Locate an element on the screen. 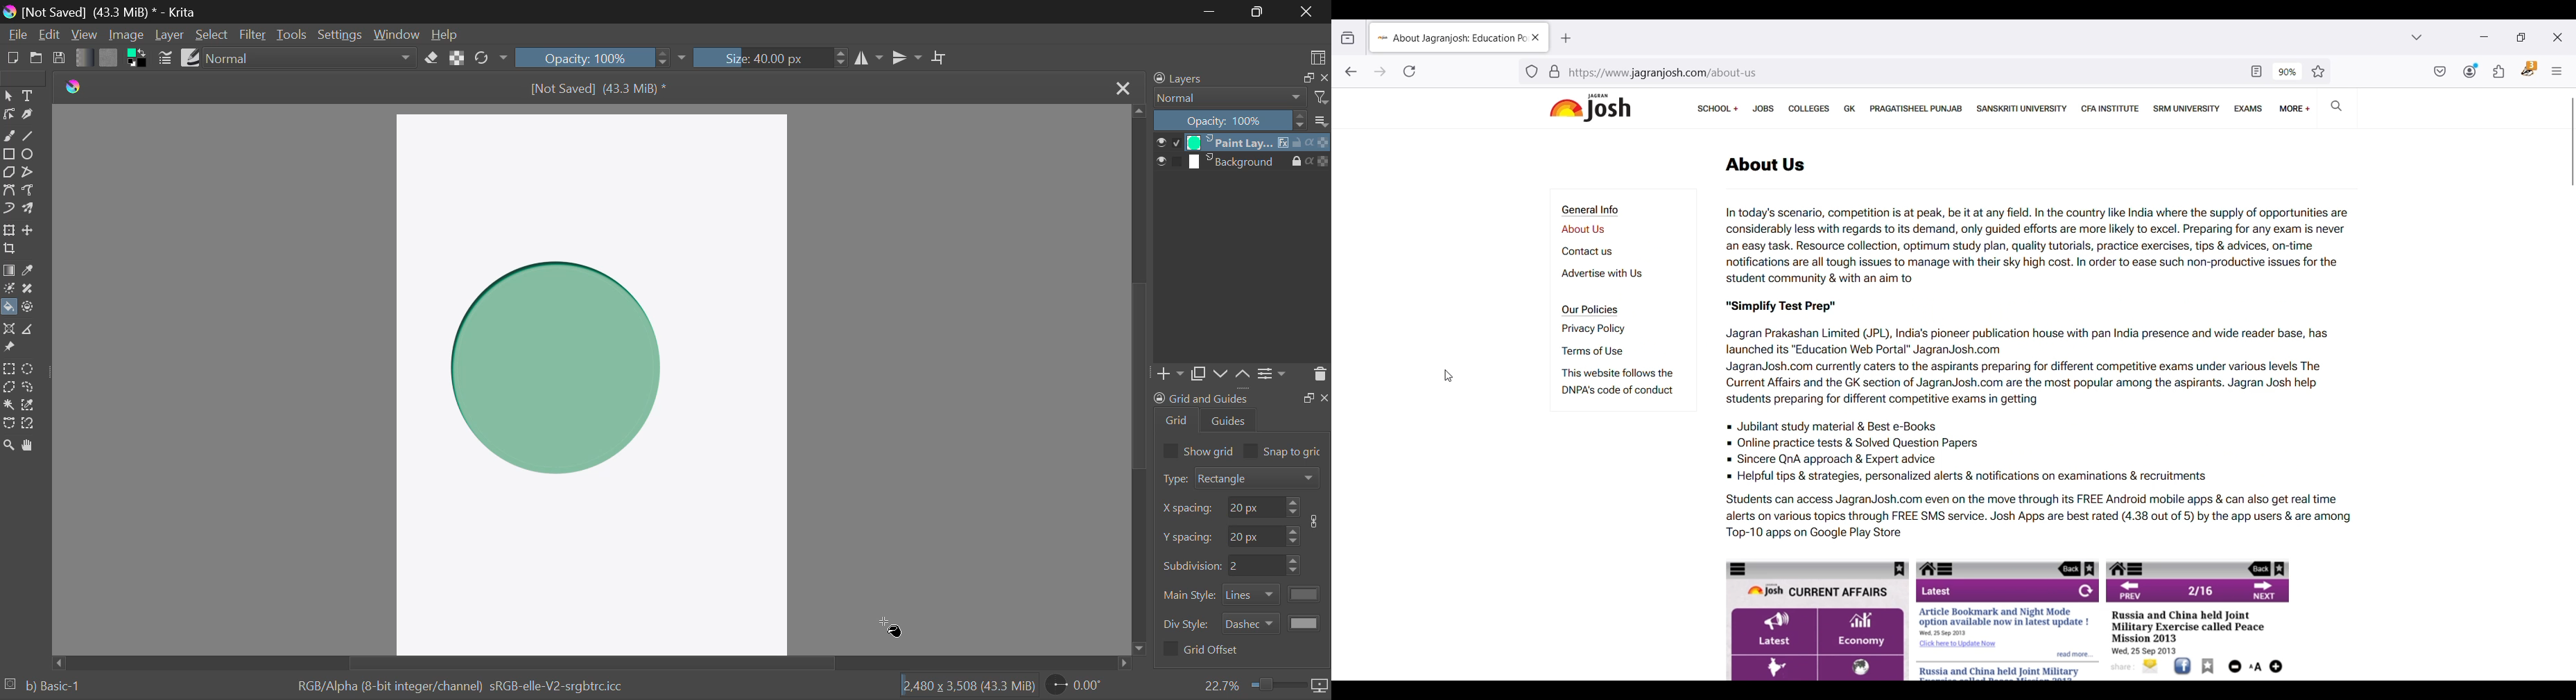  Section title - Our Policies is located at coordinates (1591, 310).